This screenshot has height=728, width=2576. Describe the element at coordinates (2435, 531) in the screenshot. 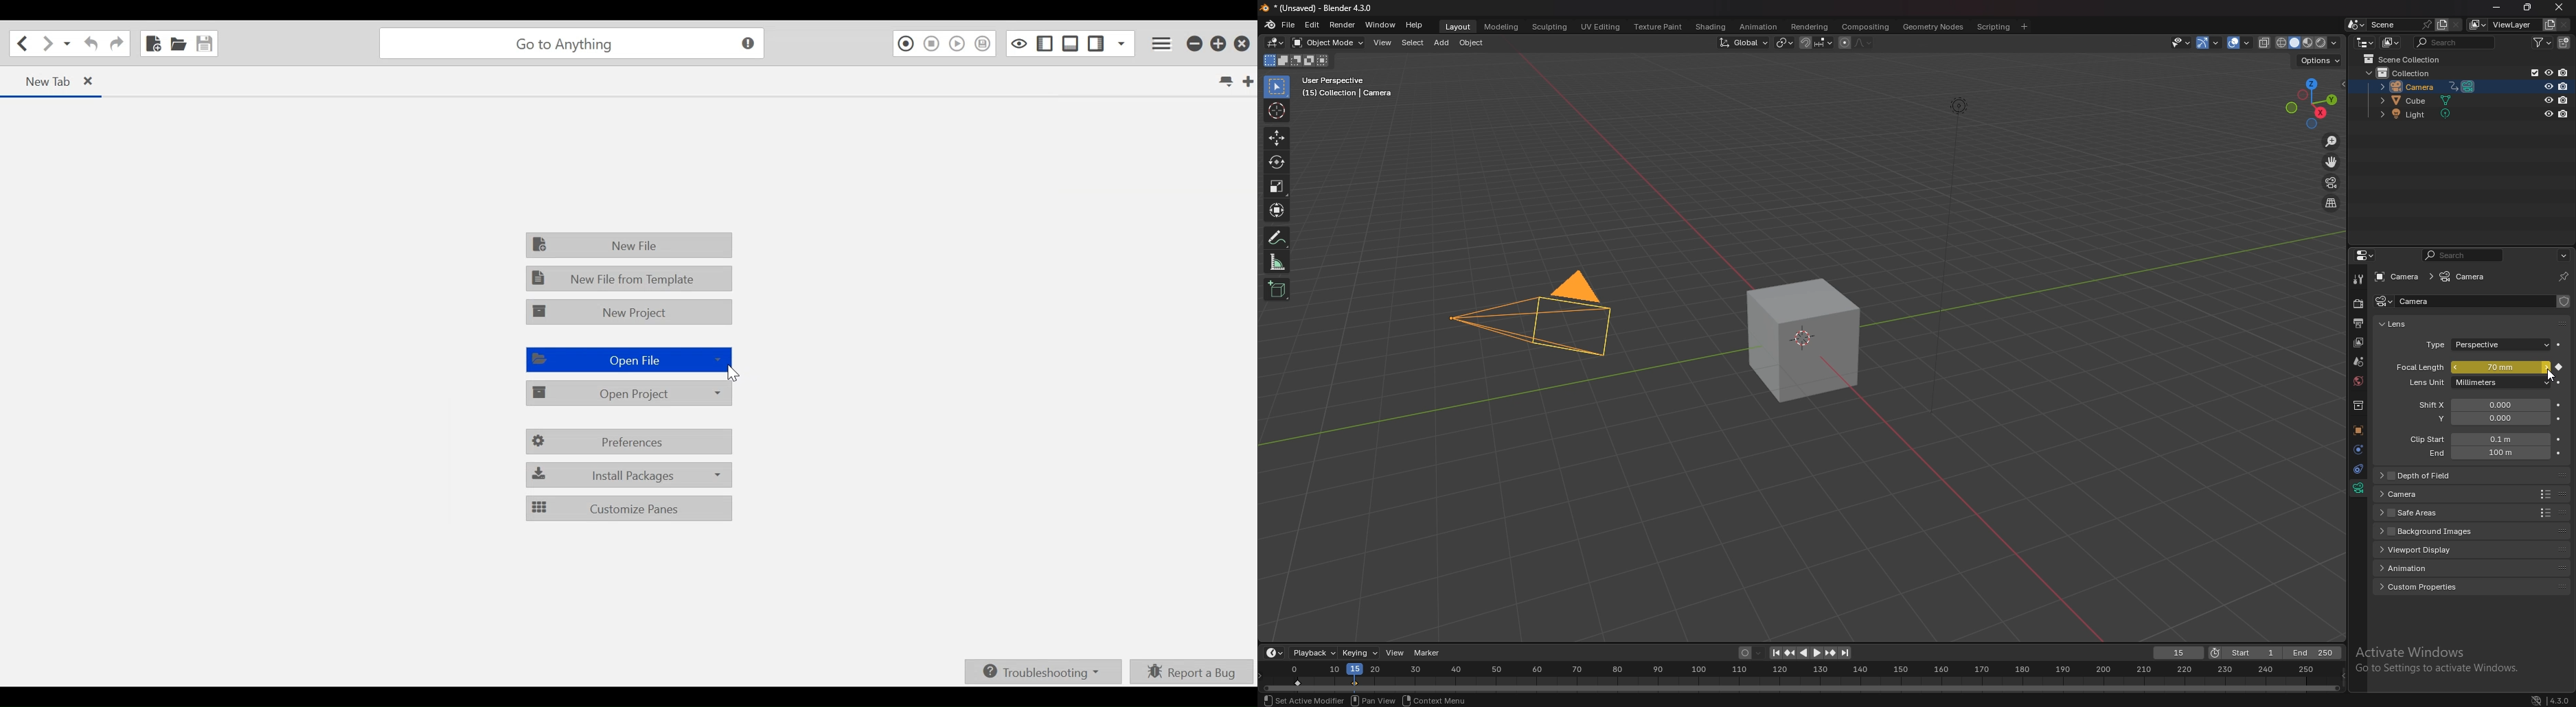

I see `background images` at that location.